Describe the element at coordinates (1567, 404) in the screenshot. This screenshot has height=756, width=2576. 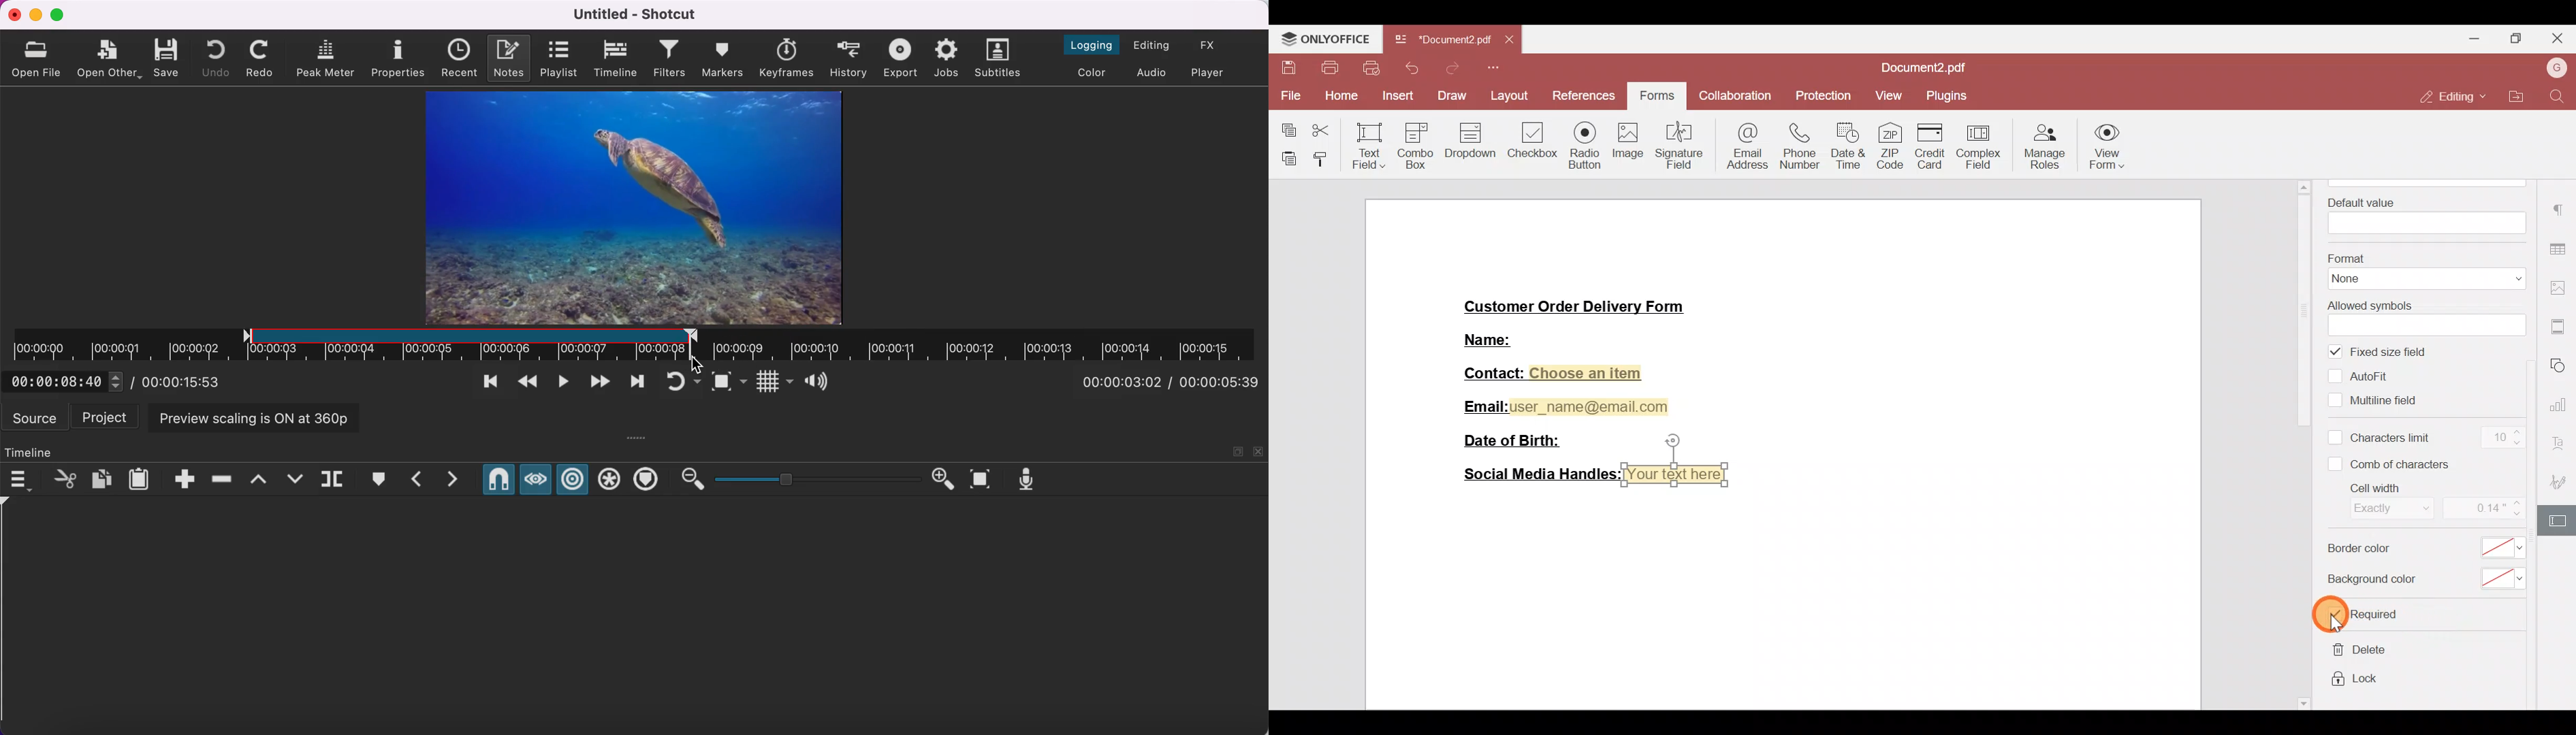
I see `Email:user_name@email.com` at that location.